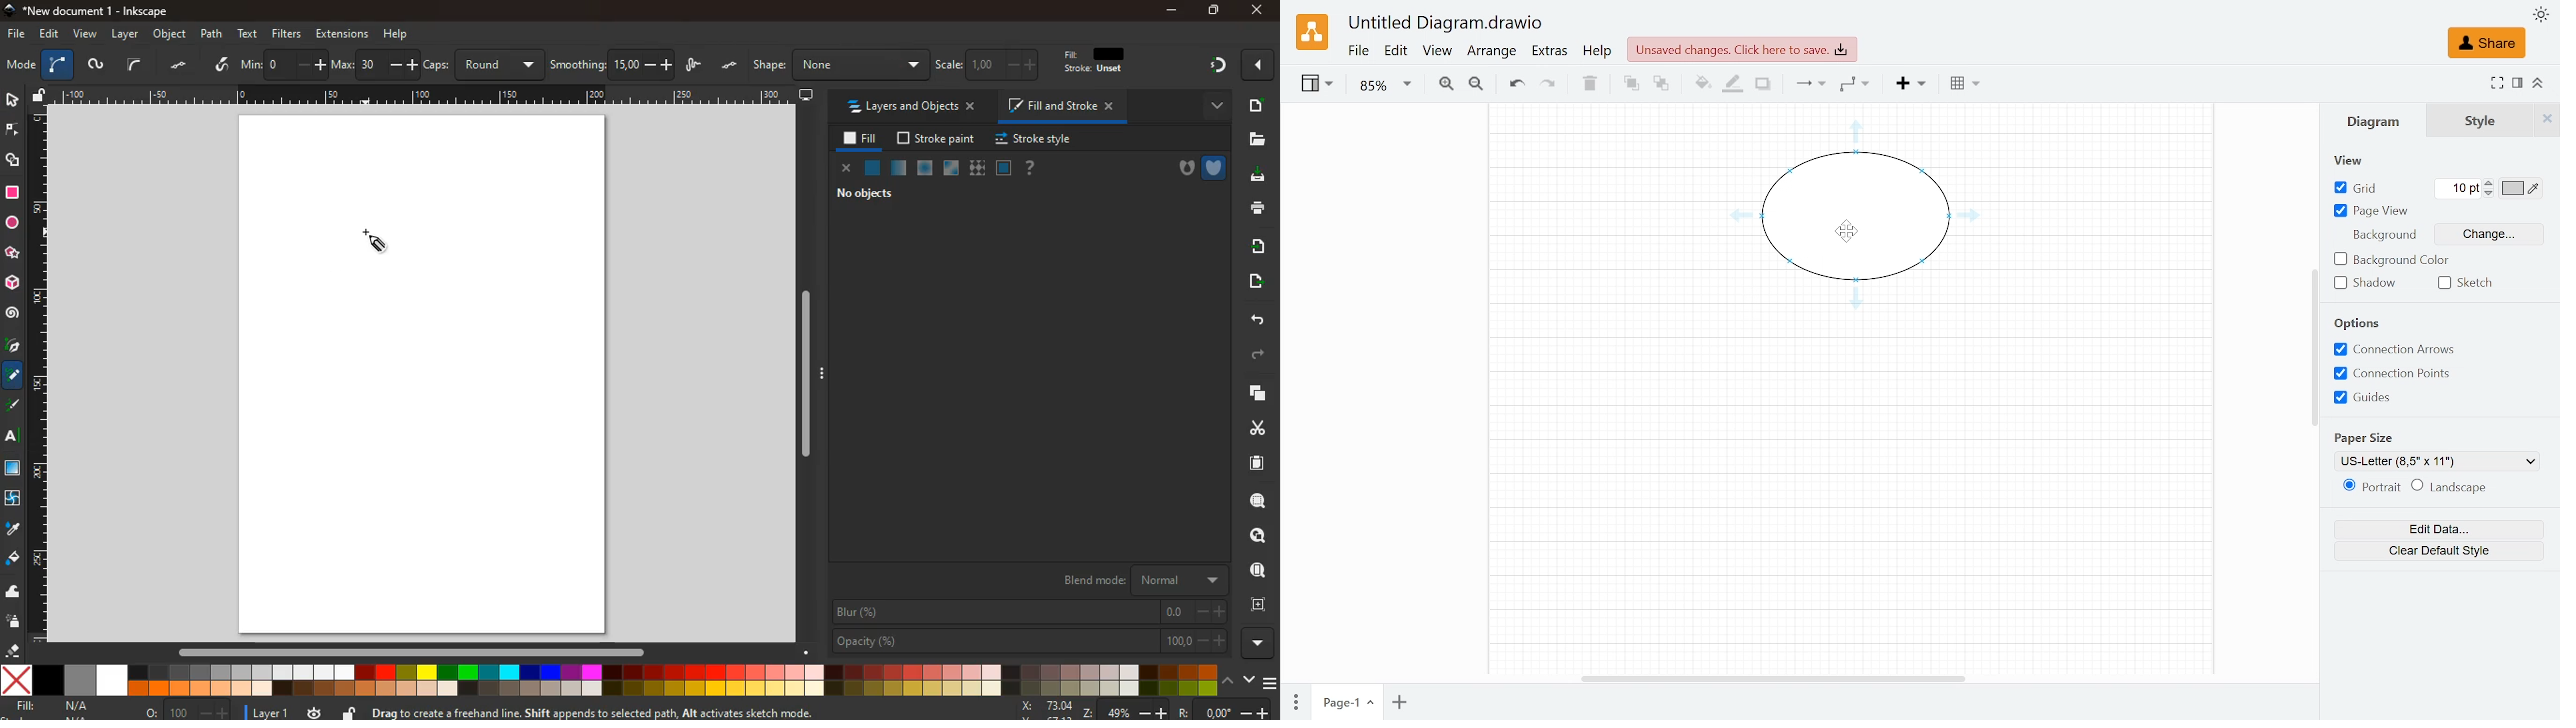 The width and height of the screenshot is (2576, 728). What do you see at coordinates (2468, 282) in the screenshot?
I see `Sketch` at bounding box center [2468, 282].